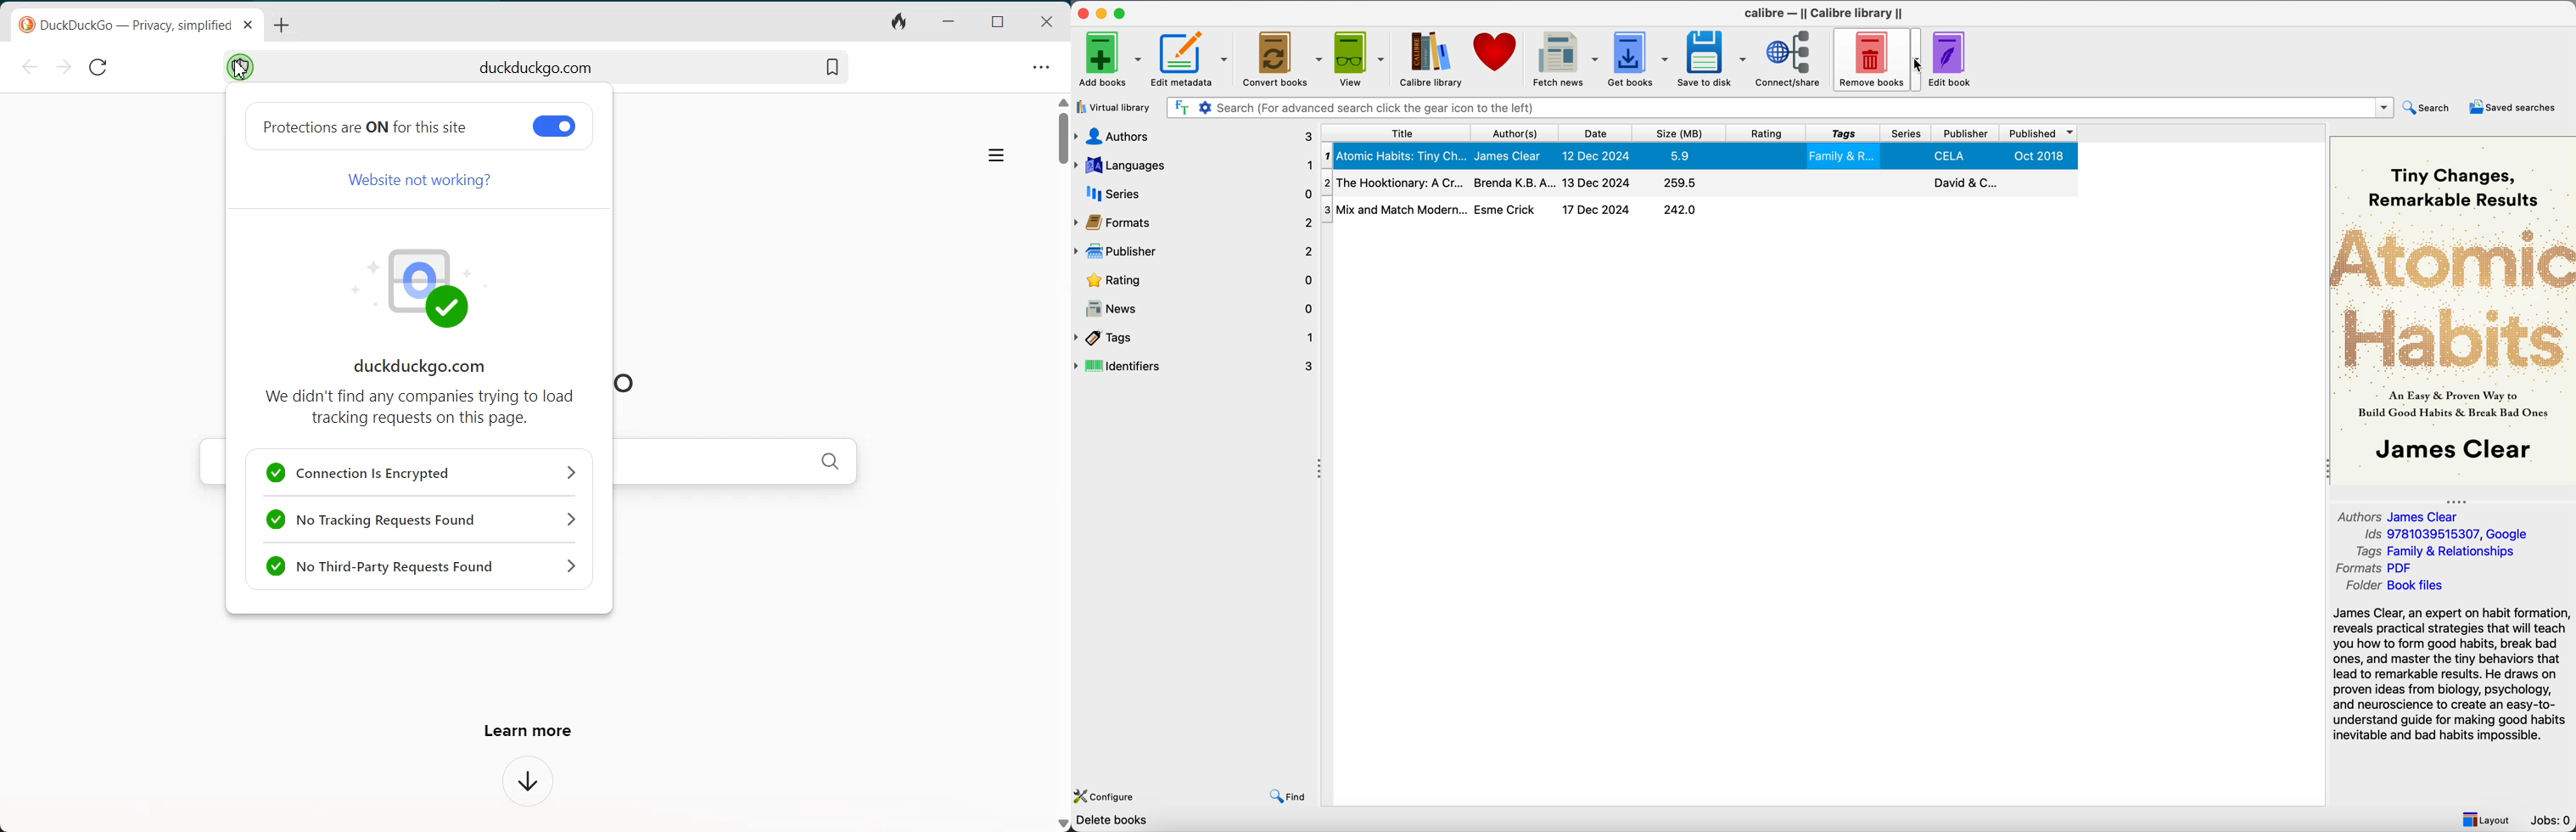  Describe the element at coordinates (248, 25) in the screenshot. I see `Close tab` at that location.